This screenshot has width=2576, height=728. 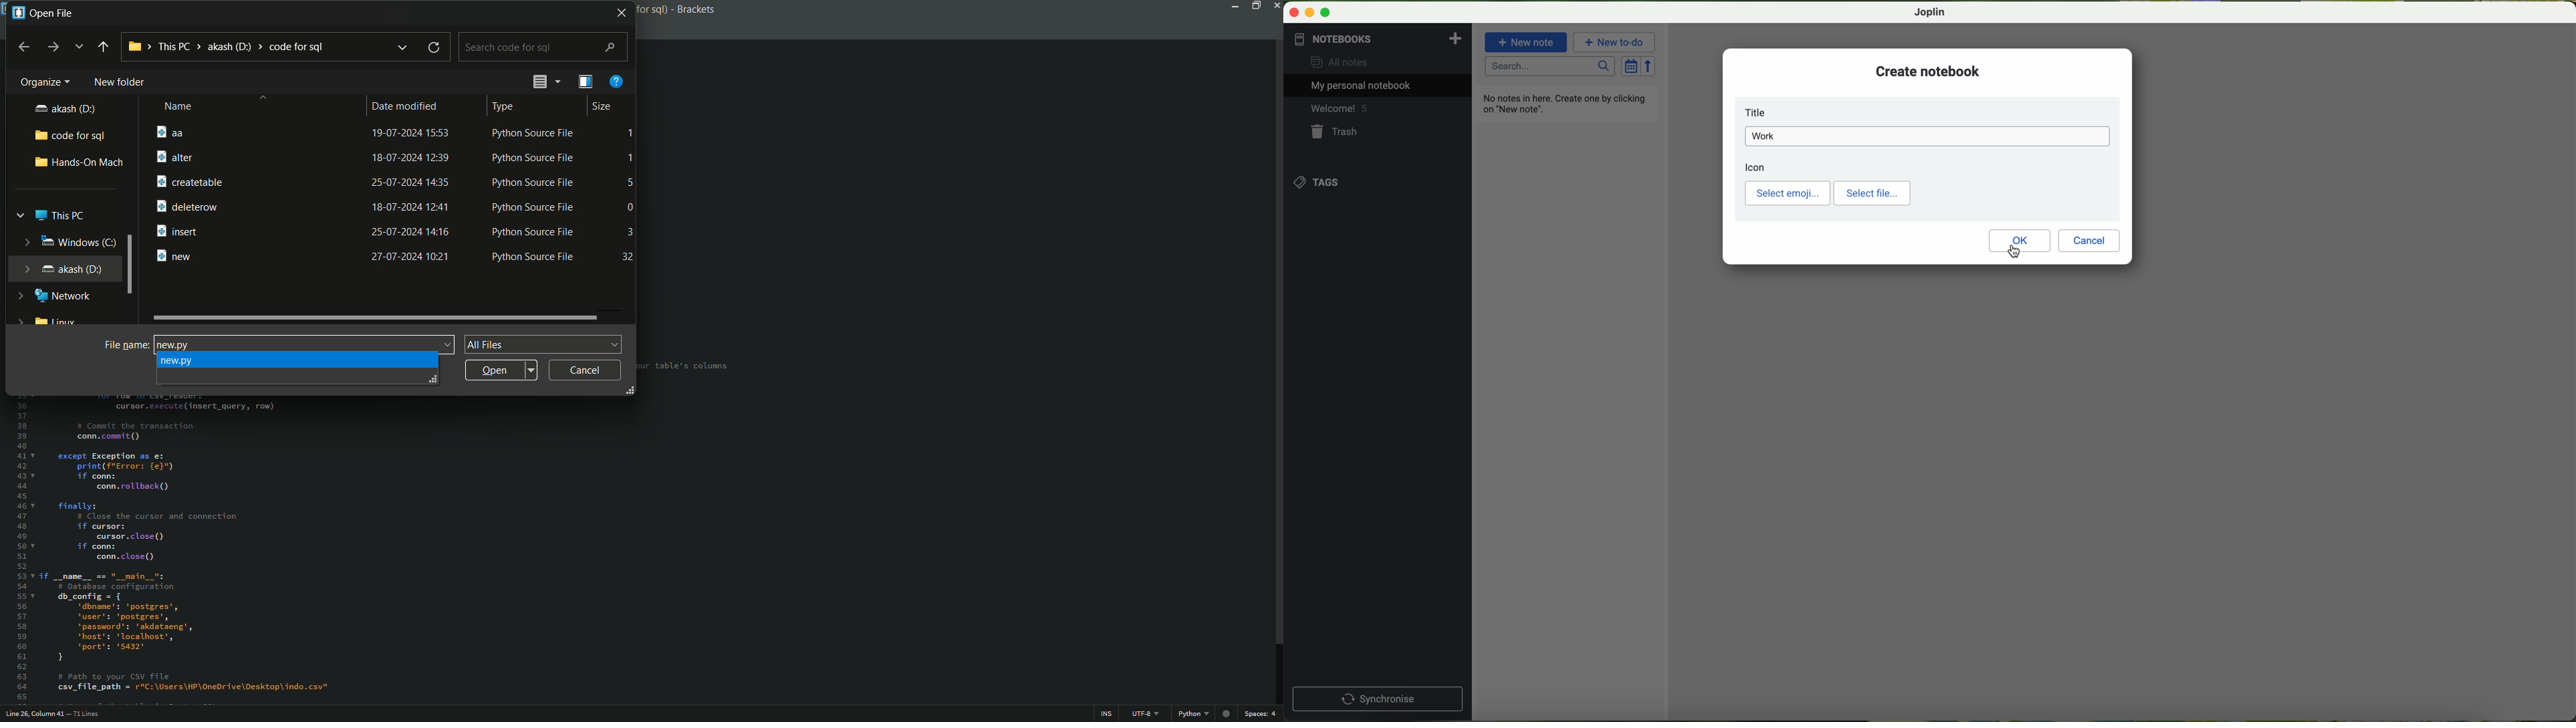 I want to click on joplin, so click(x=1930, y=12).